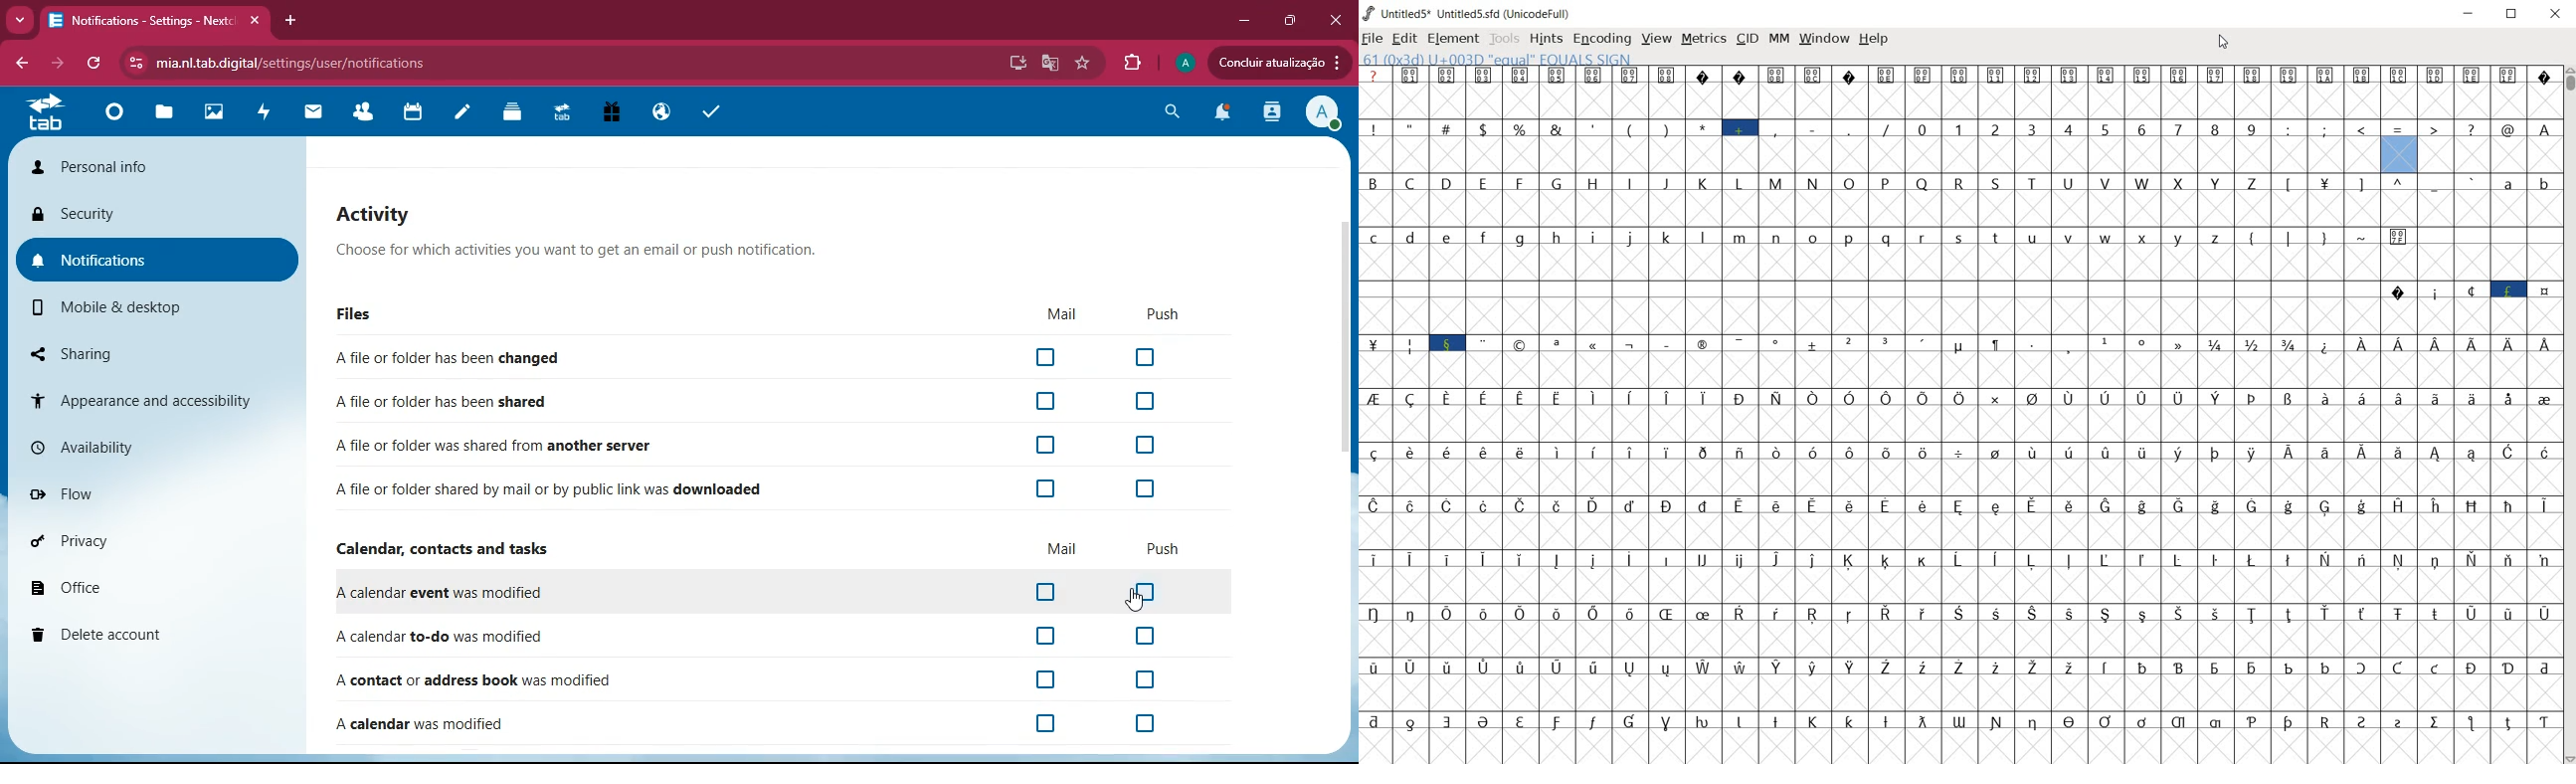 The image size is (2576, 784). What do you see at coordinates (1164, 549) in the screenshot?
I see `push` at bounding box center [1164, 549].